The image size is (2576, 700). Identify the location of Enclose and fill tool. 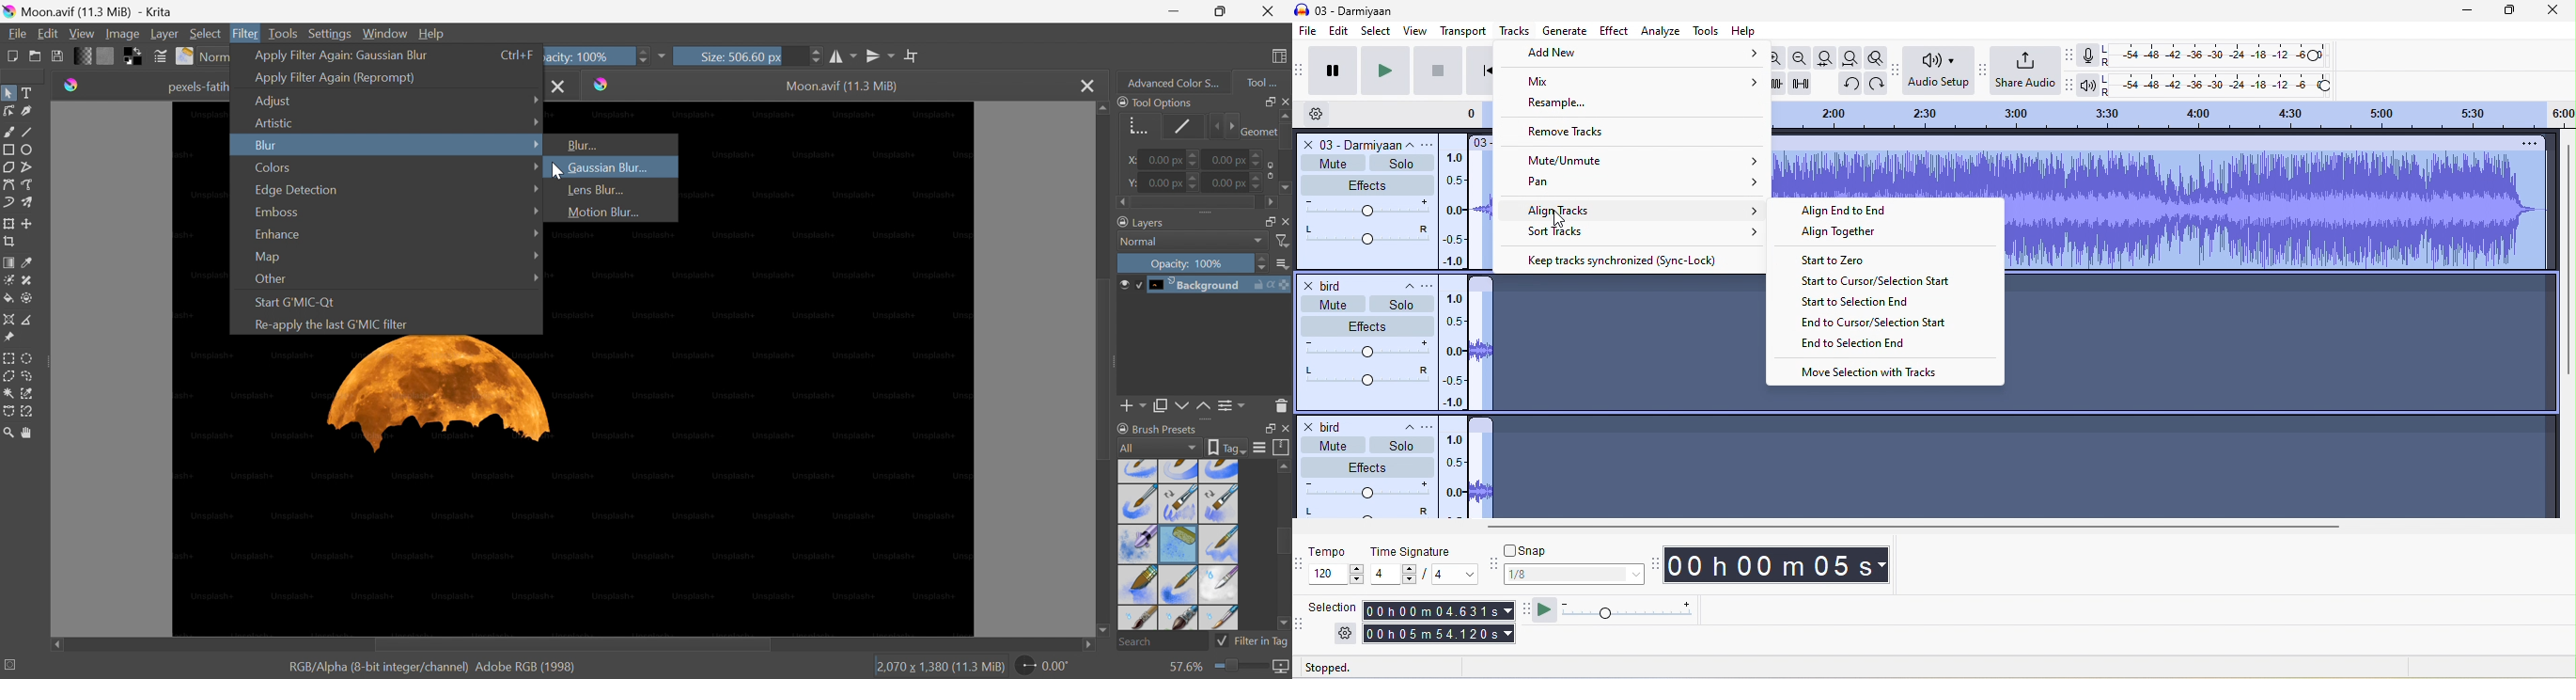
(27, 299).